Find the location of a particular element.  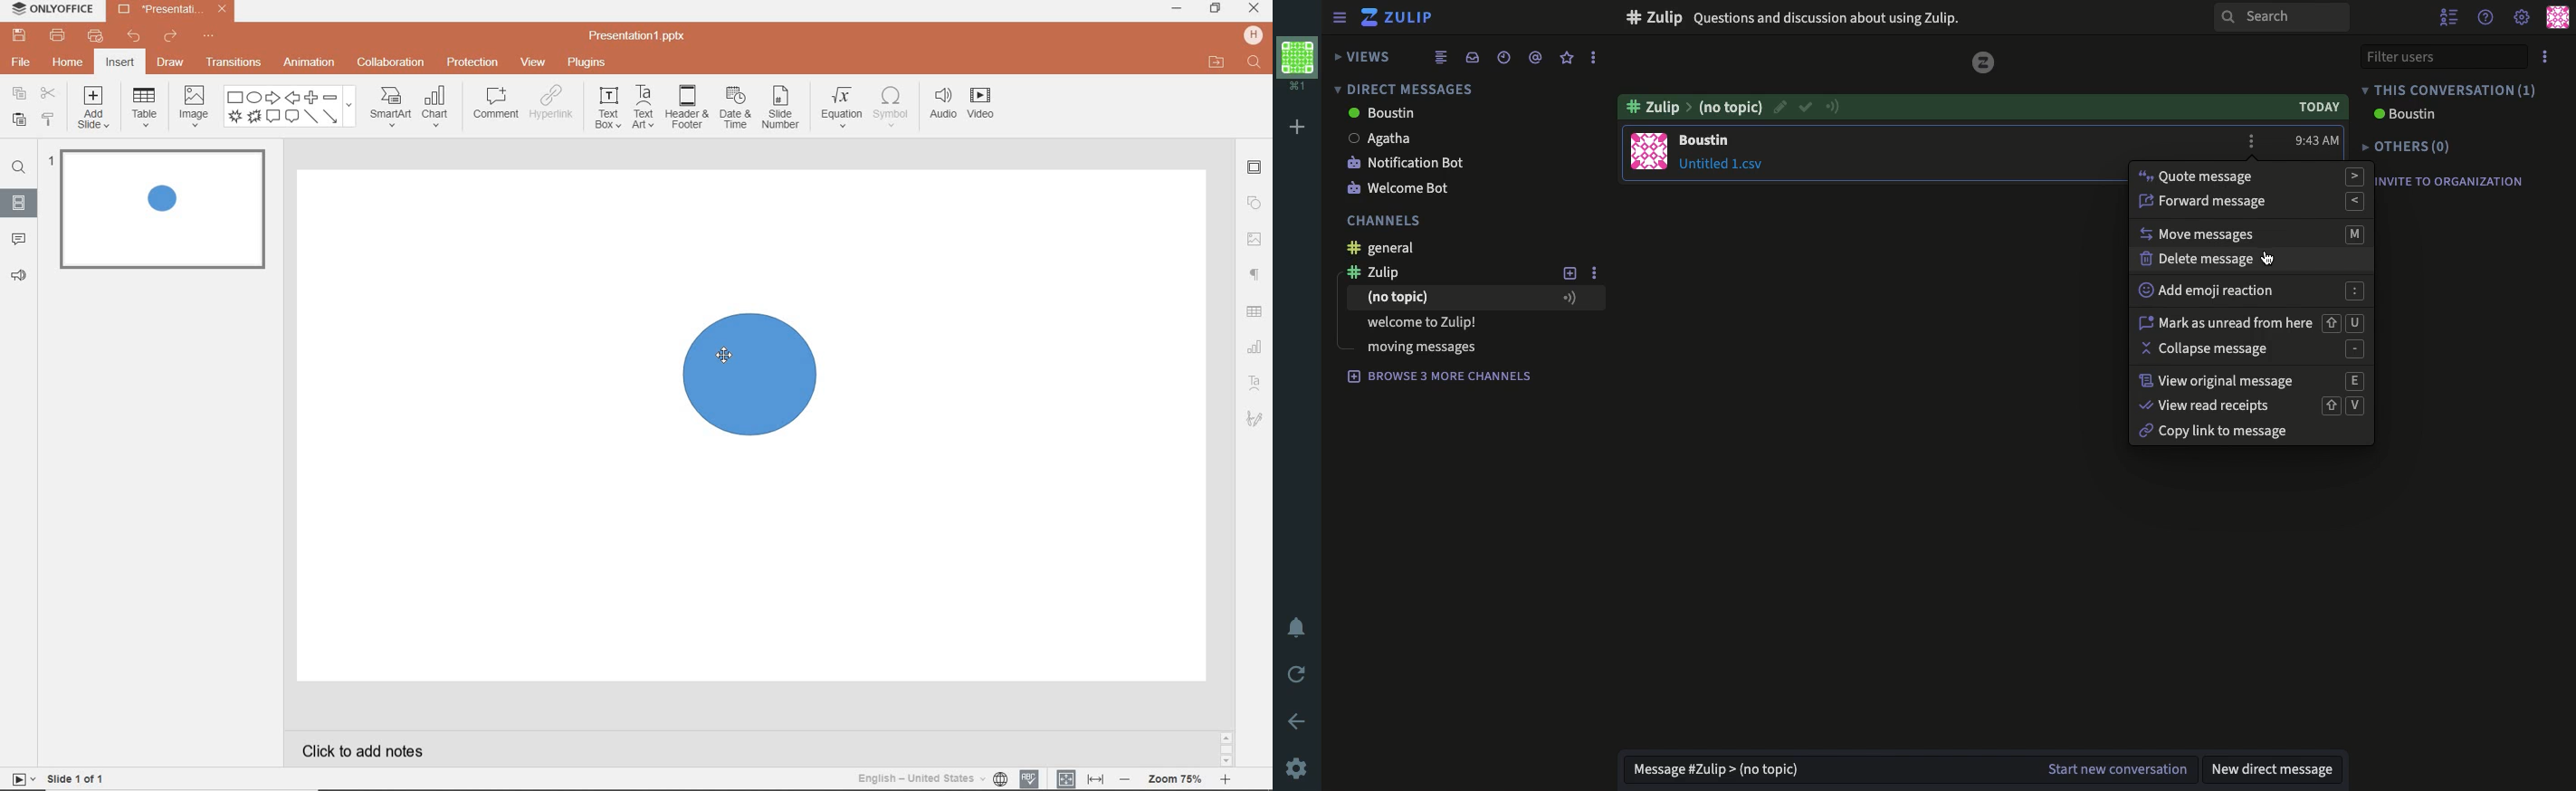

shapes is located at coordinates (290, 107).